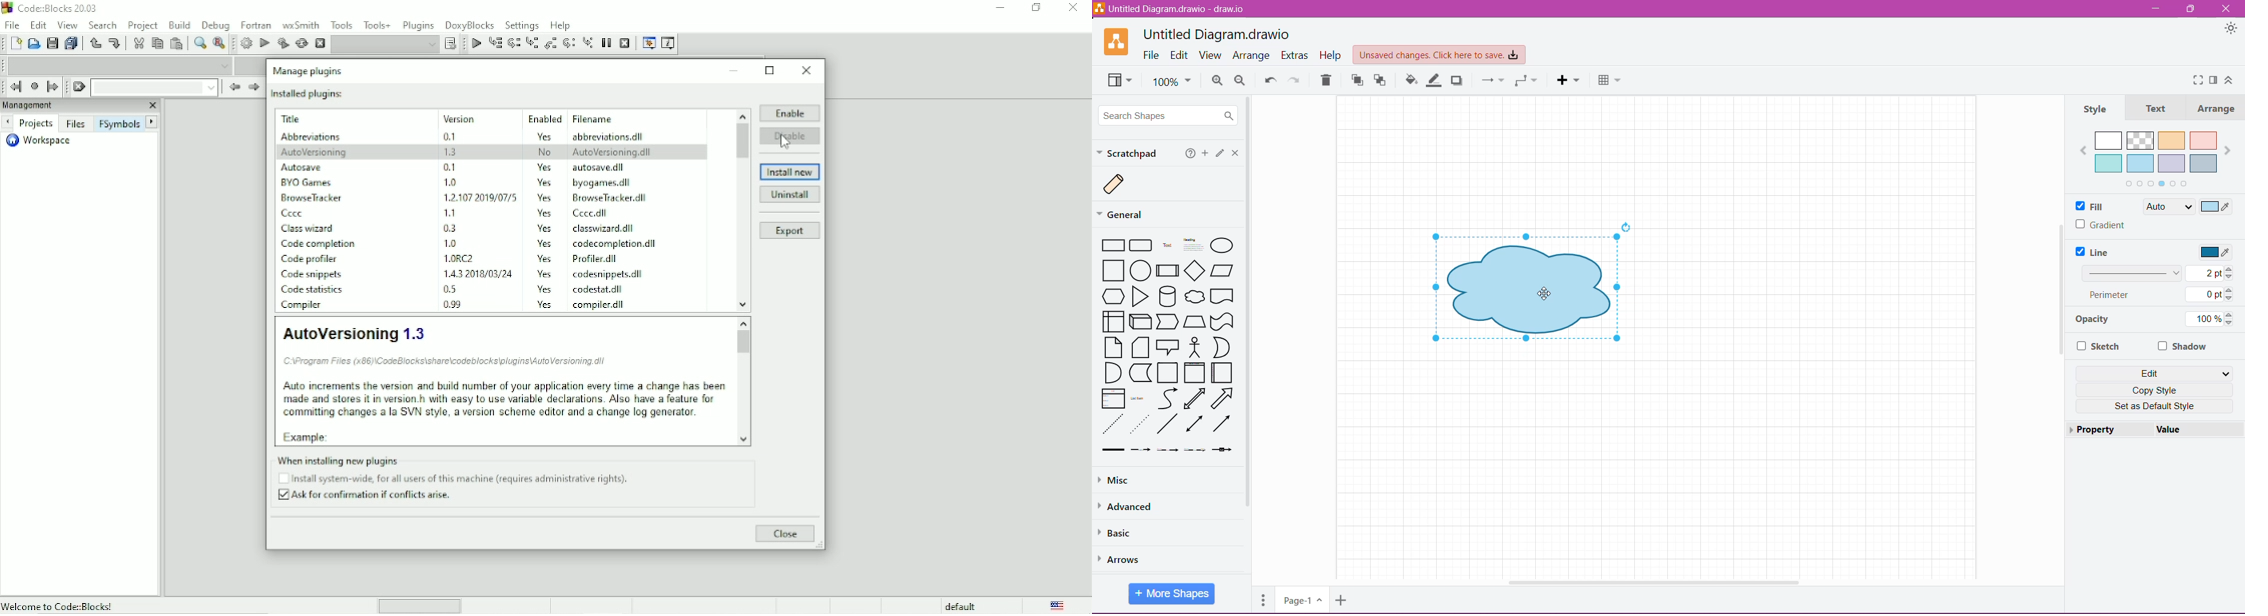  I want to click on View, so click(1210, 55).